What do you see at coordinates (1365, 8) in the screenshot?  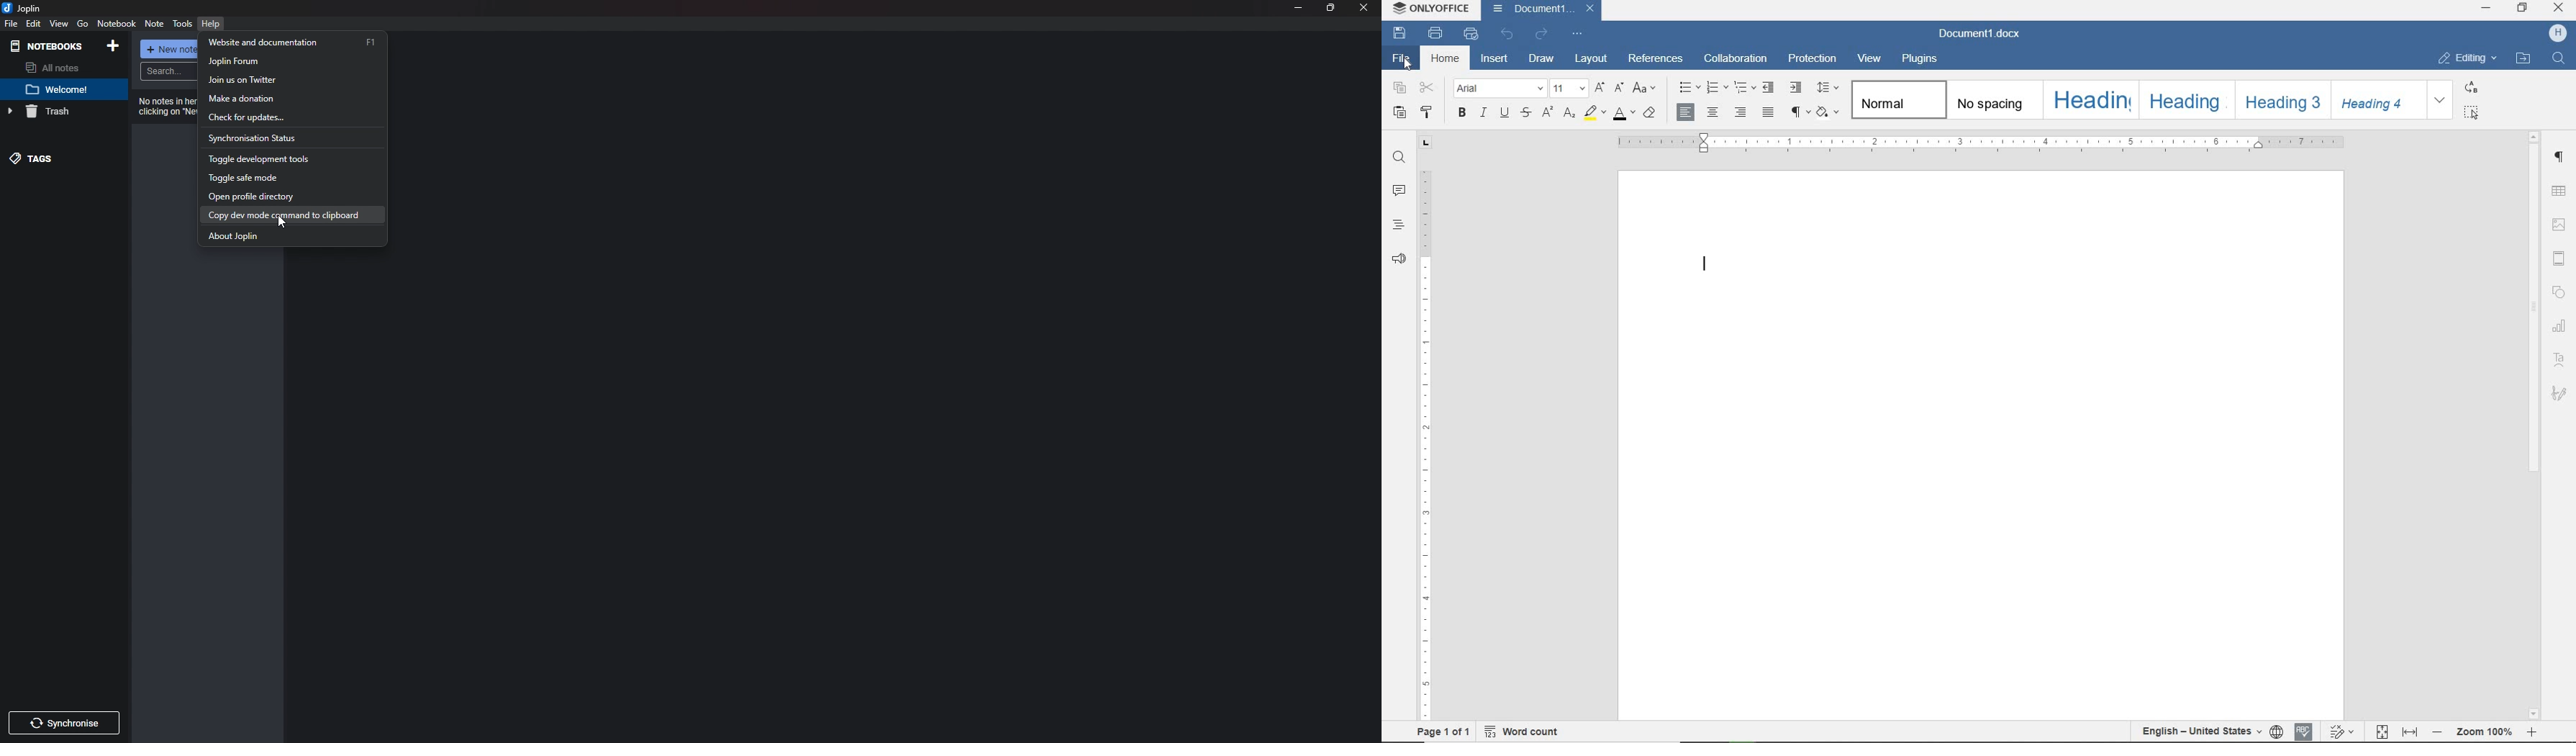 I see `close` at bounding box center [1365, 8].